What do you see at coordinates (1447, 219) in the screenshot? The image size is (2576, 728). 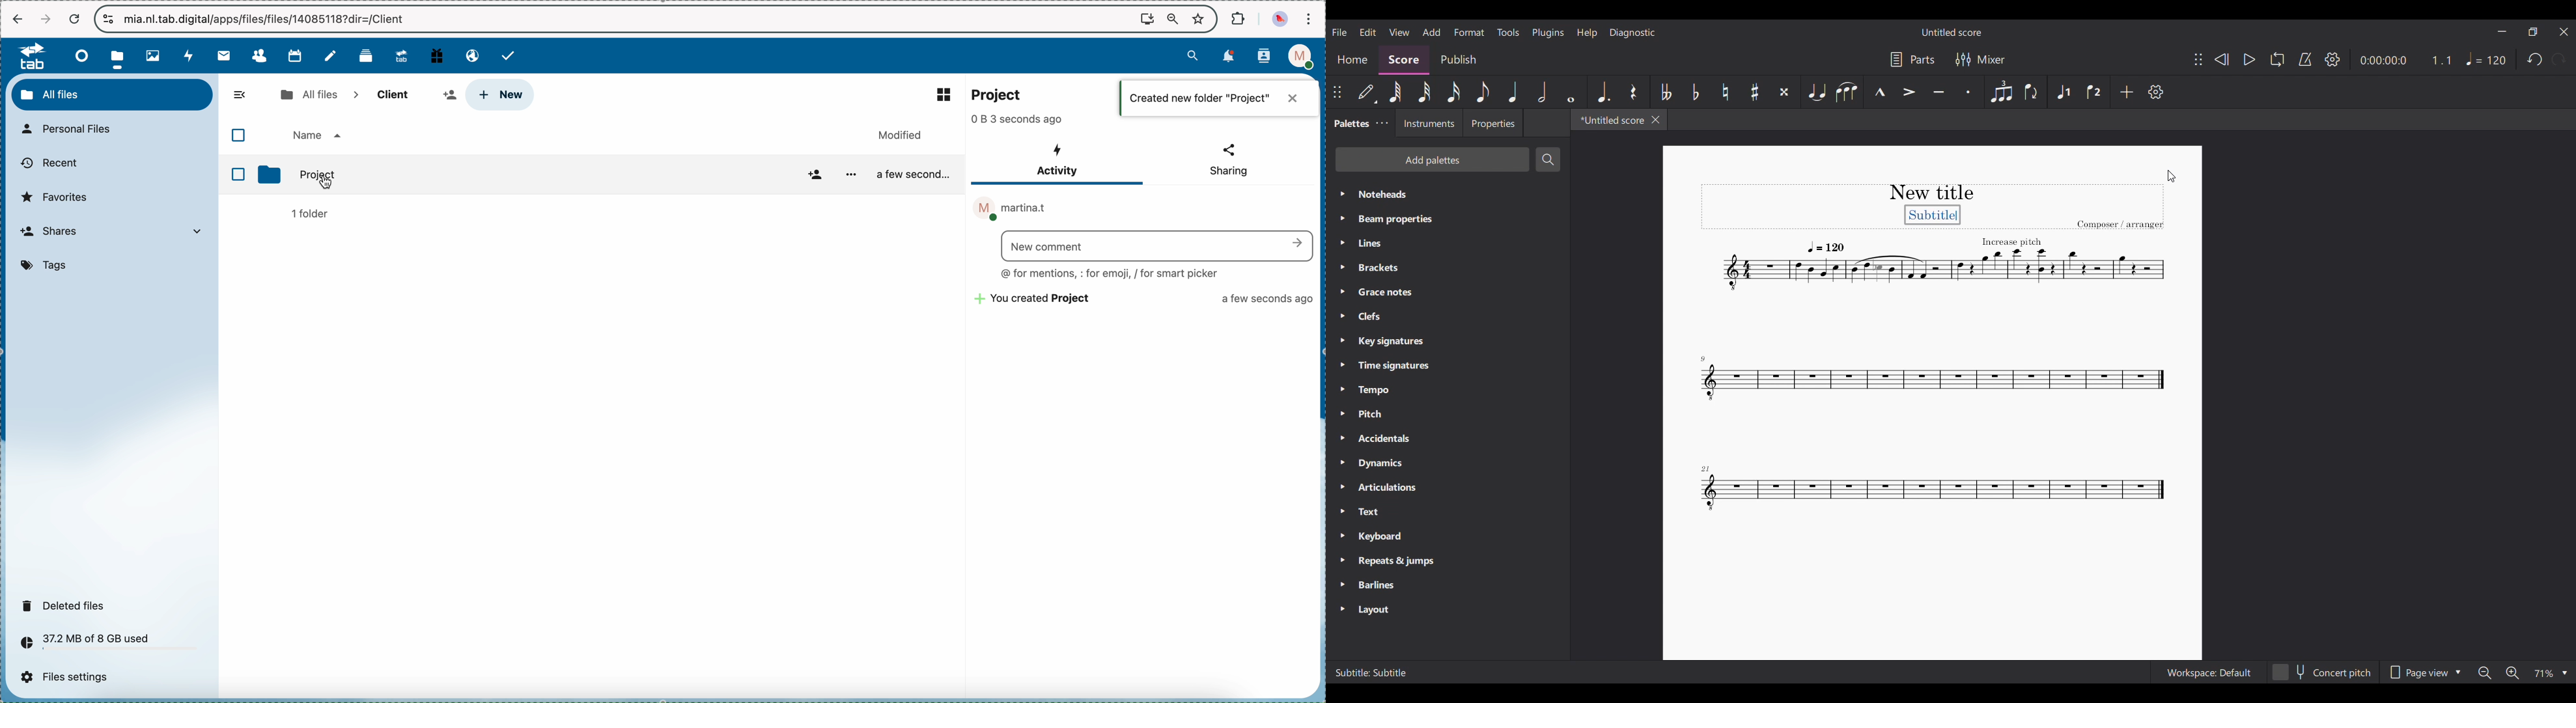 I see `Beam properties` at bounding box center [1447, 219].